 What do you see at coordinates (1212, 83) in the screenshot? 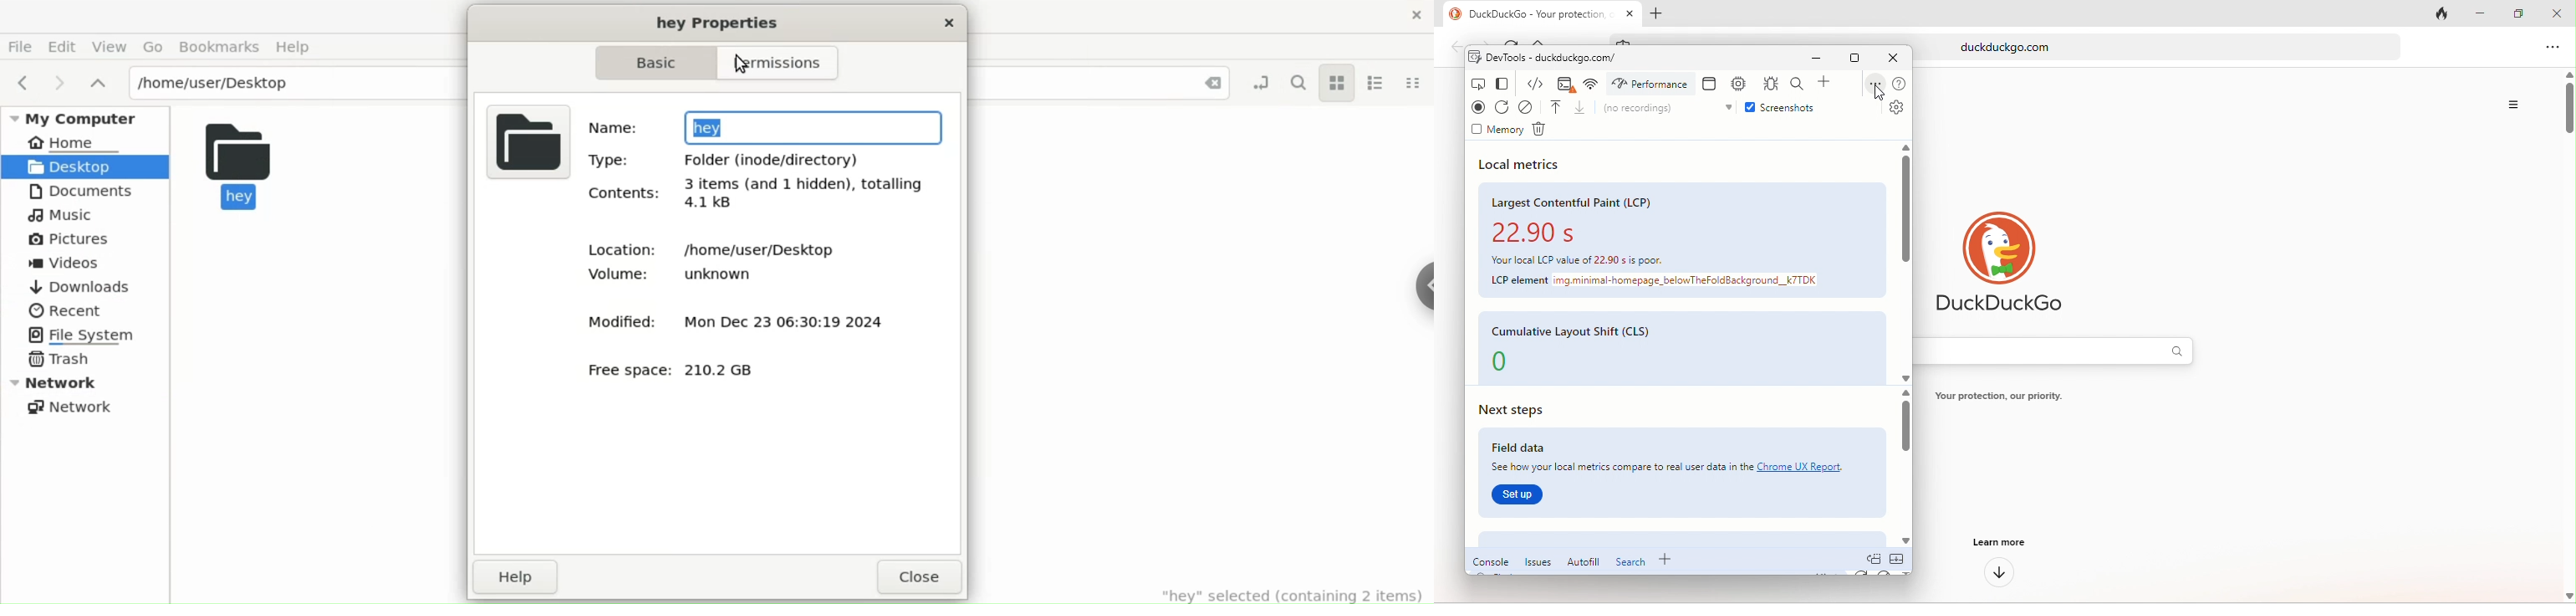
I see `Close` at bounding box center [1212, 83].